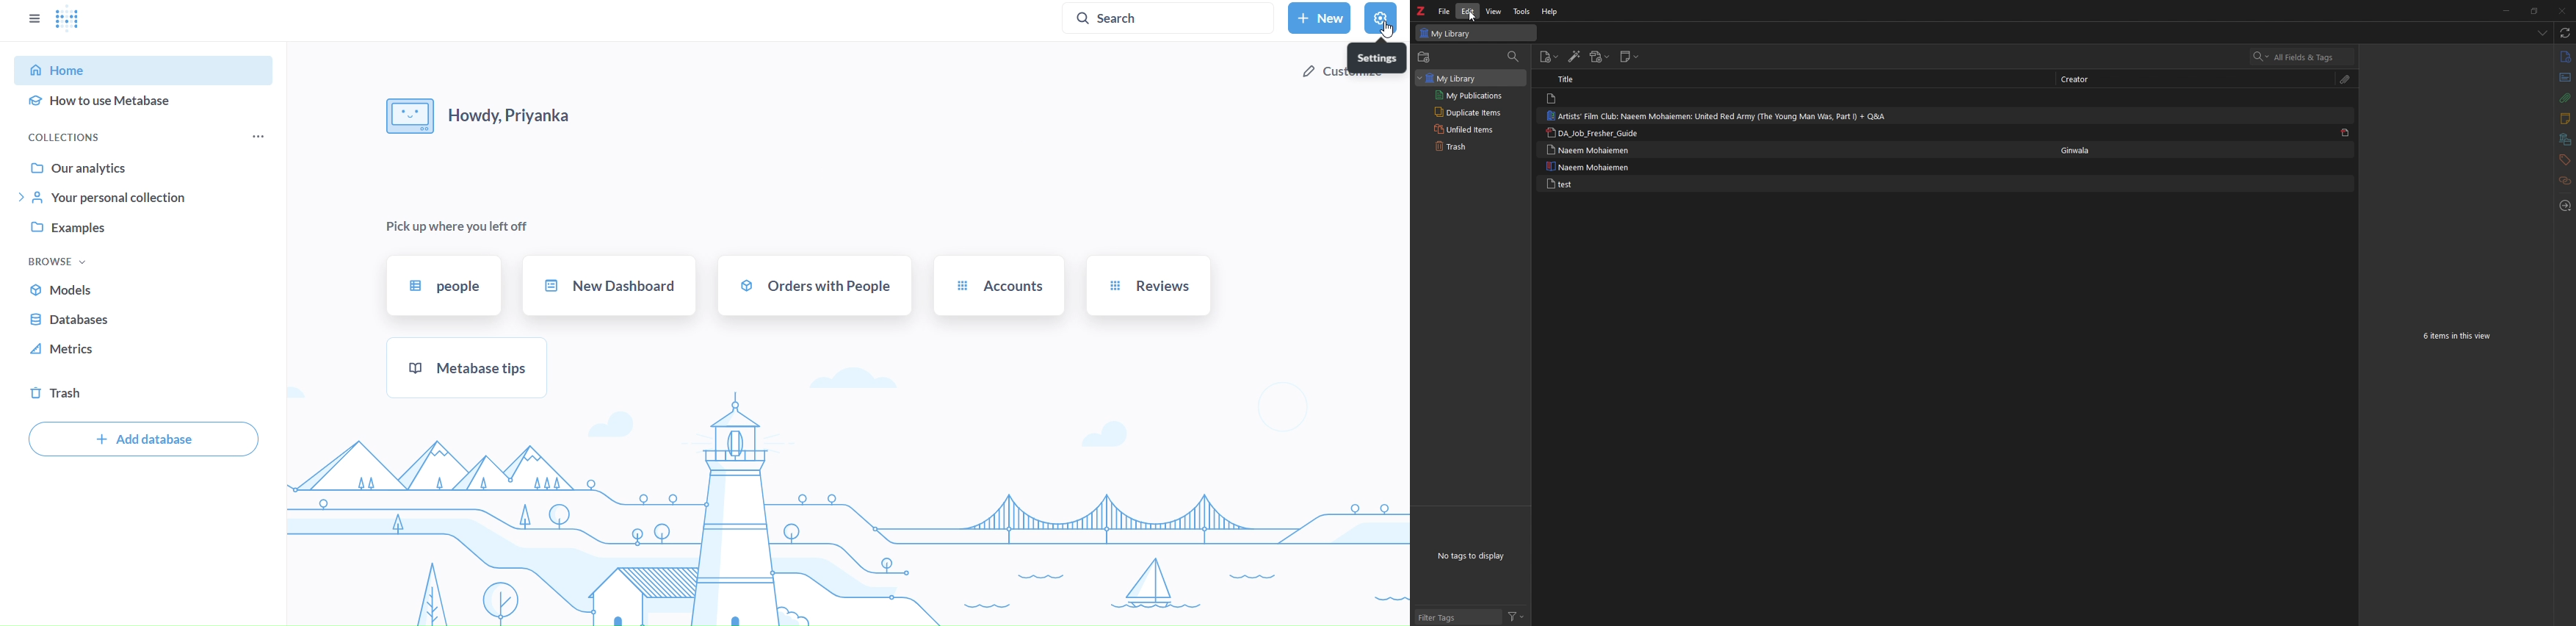 This screenshot has height=644, width=2576. What do you see at coordinates (256, 137) in the screenshot?
I see `more` at bounding box center [256, 137].